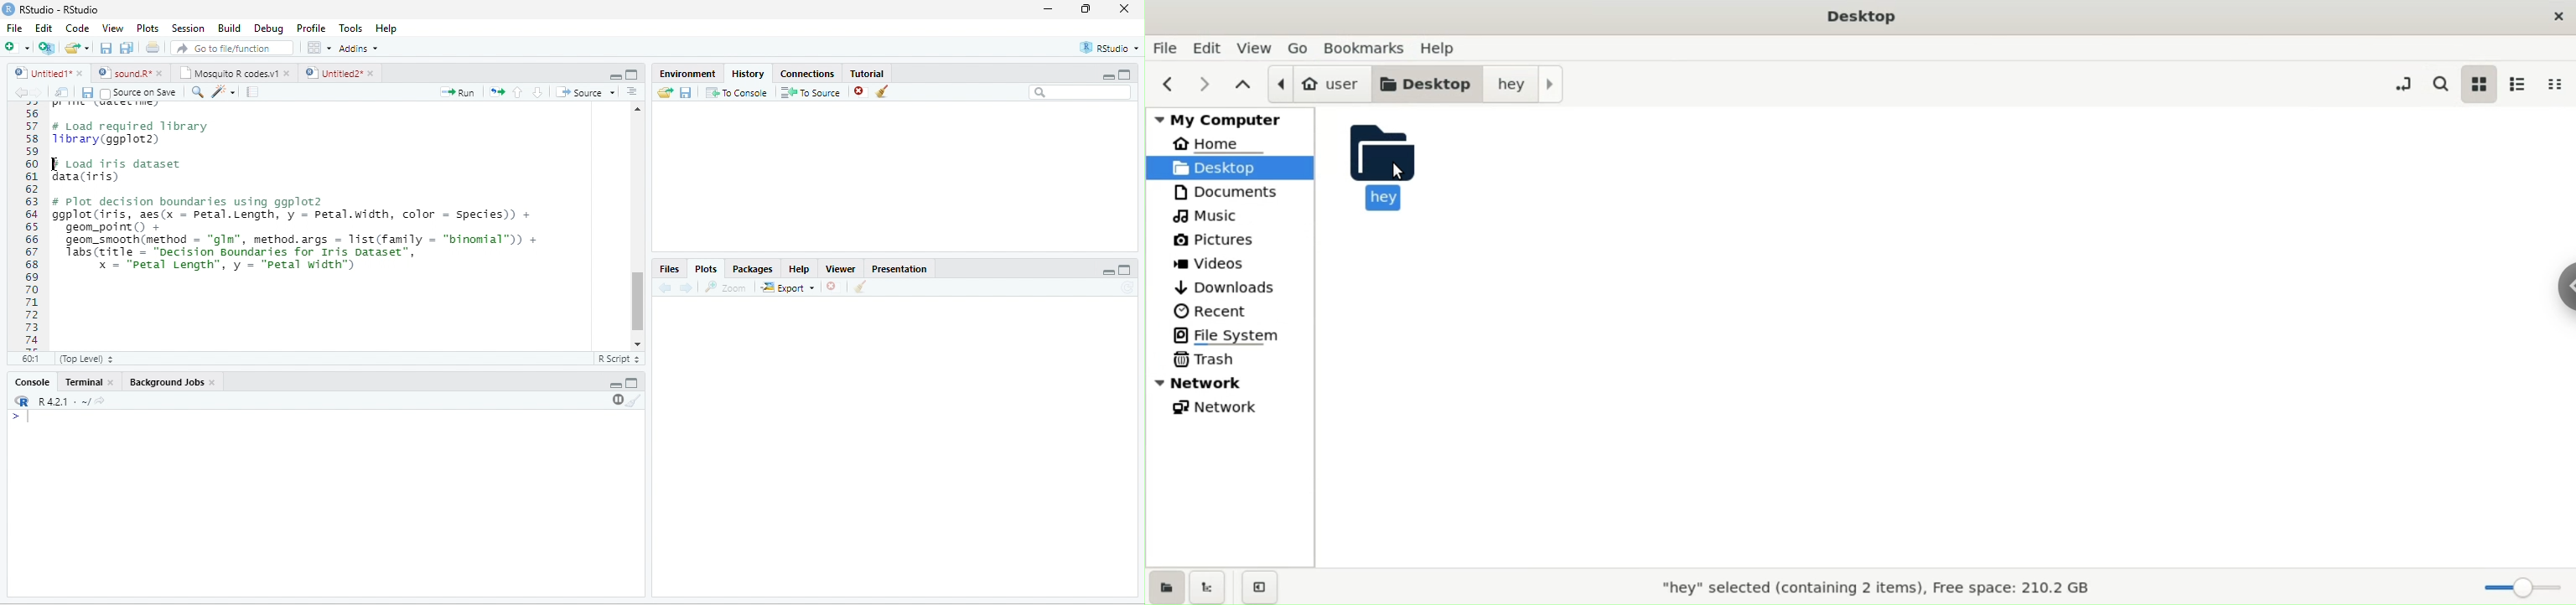 The width and height of the screenshot is (2576, 616). Describe the element at coordinates (81, 381) in the screenshot. I see `Terminal` at that location.